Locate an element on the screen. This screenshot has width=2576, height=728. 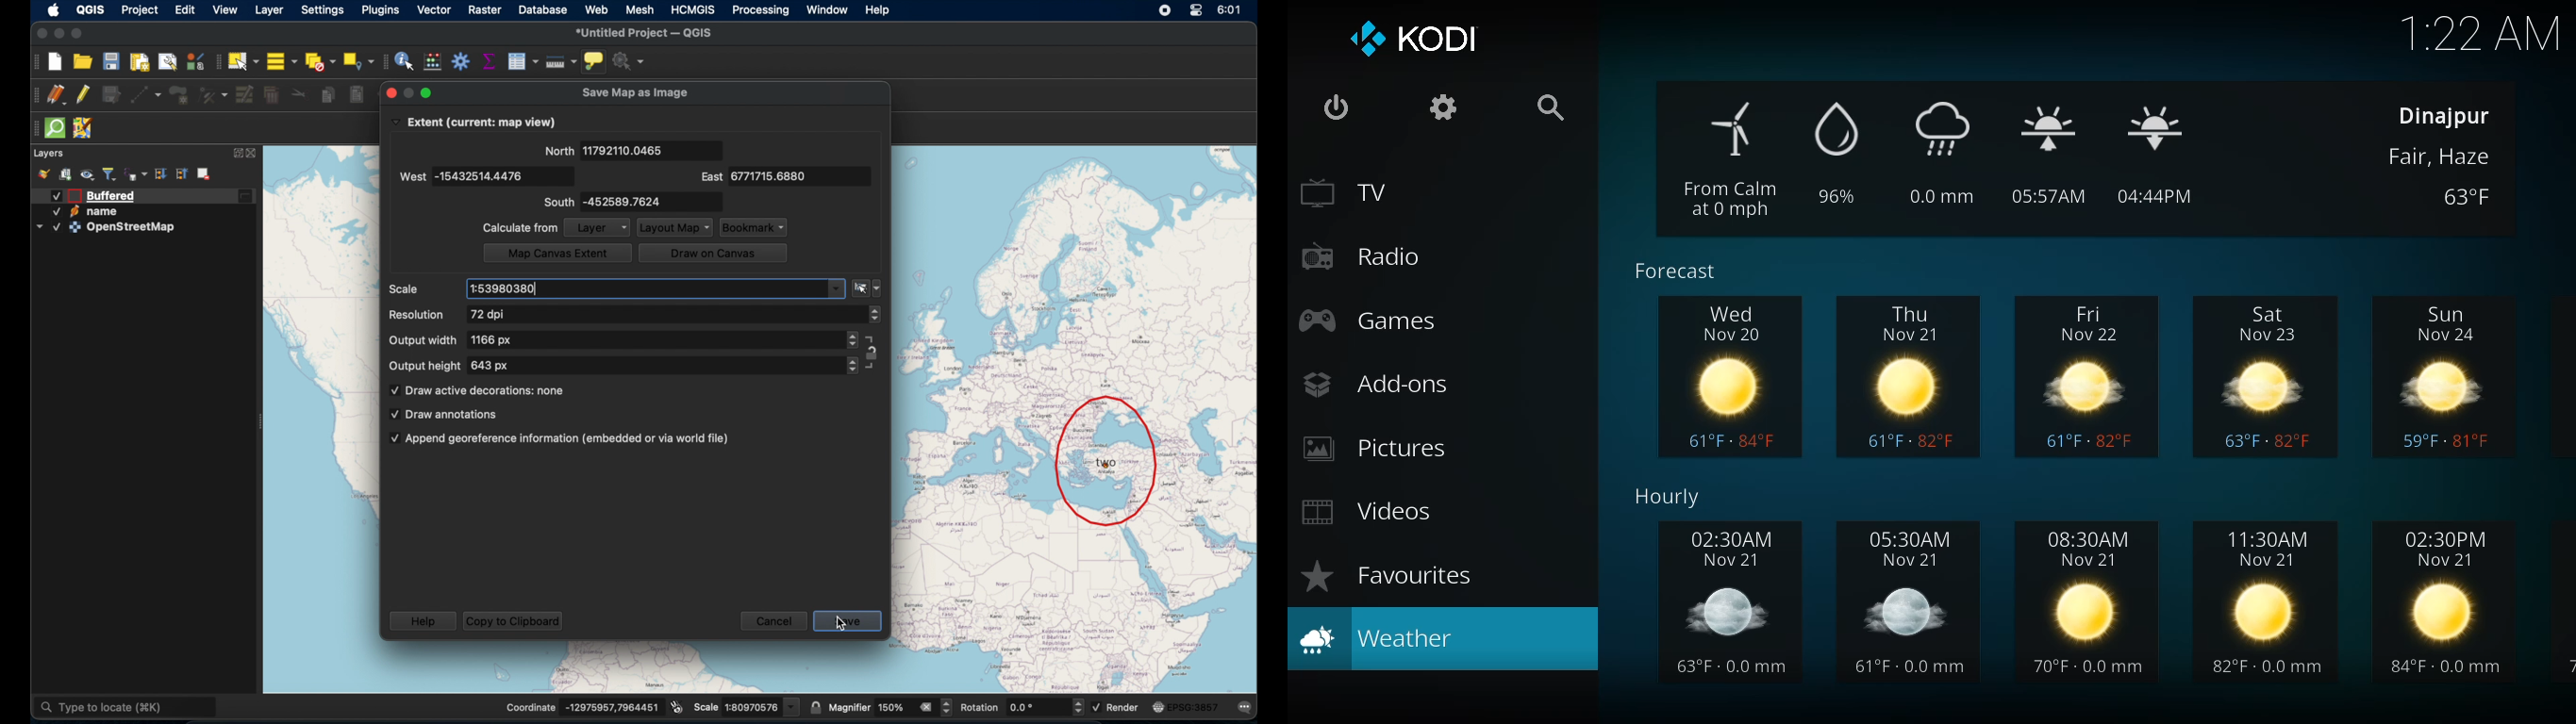
add-ons is located at coordinates (1376, 384).